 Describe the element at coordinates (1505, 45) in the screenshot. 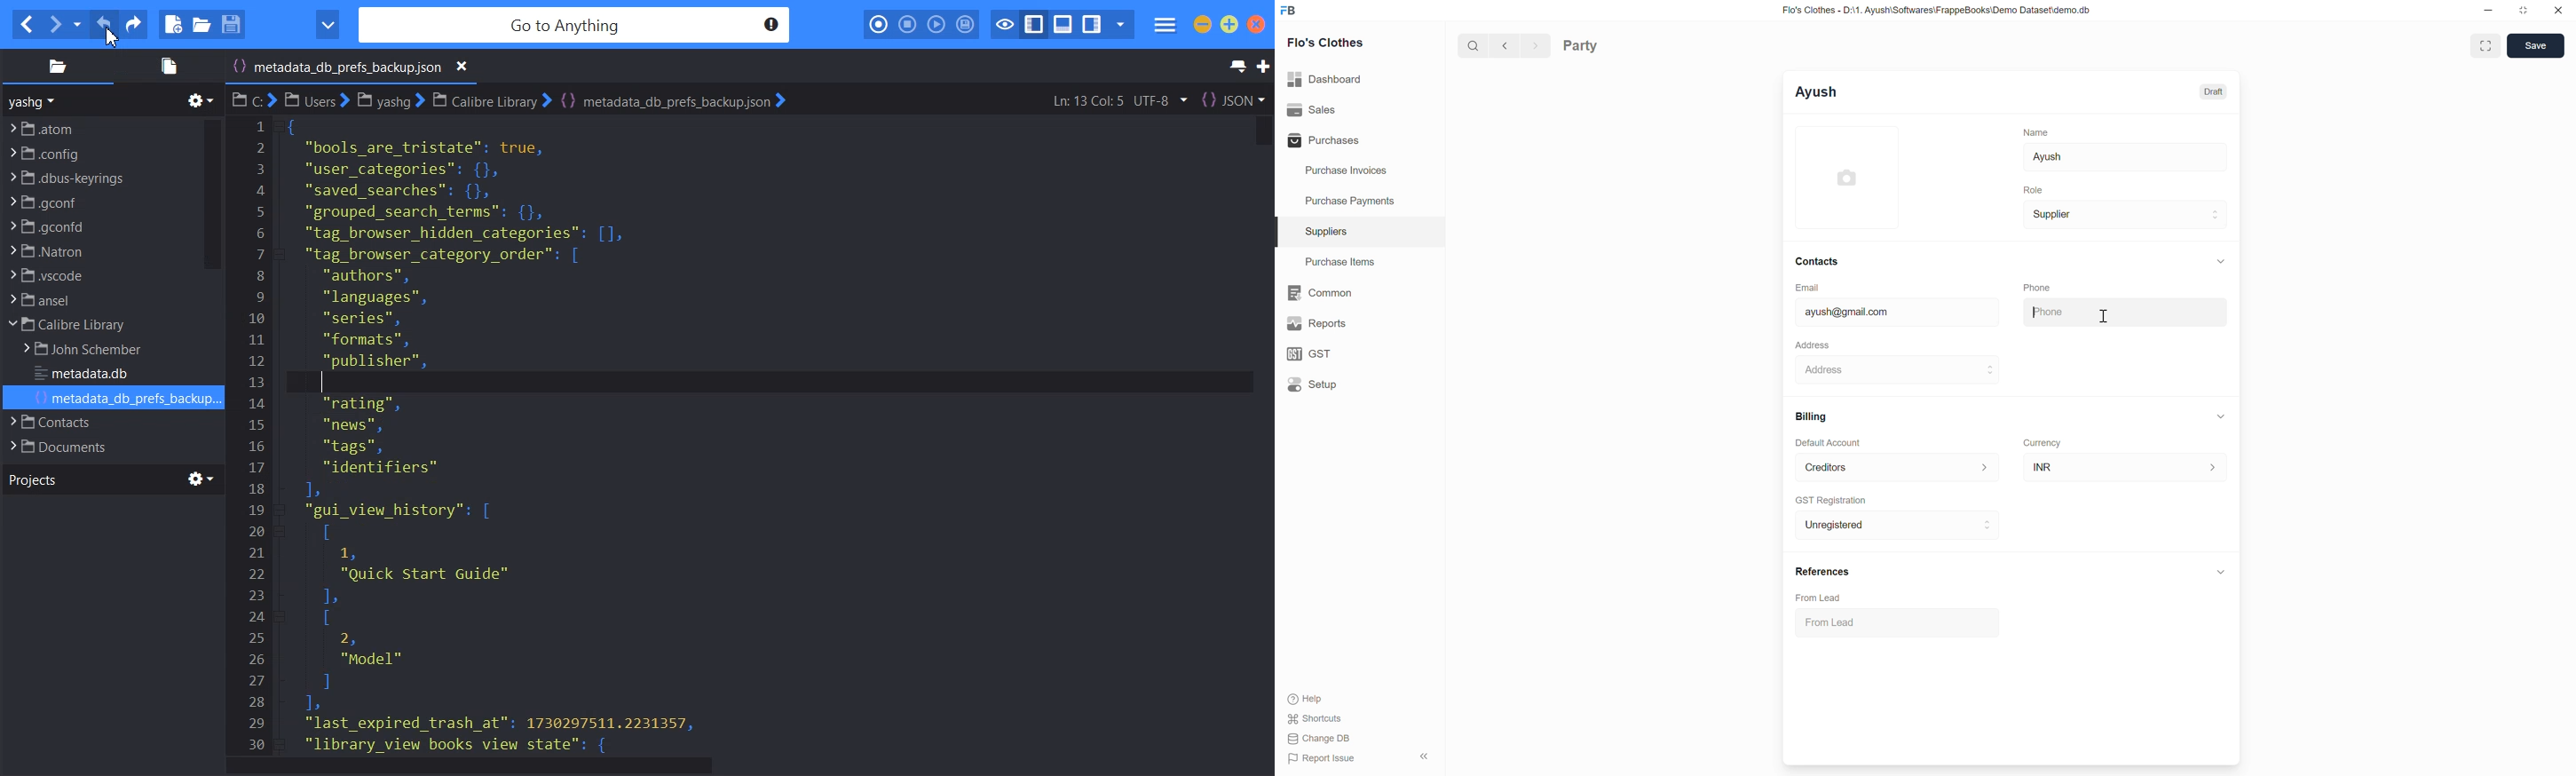

I see `Previous` at that location.